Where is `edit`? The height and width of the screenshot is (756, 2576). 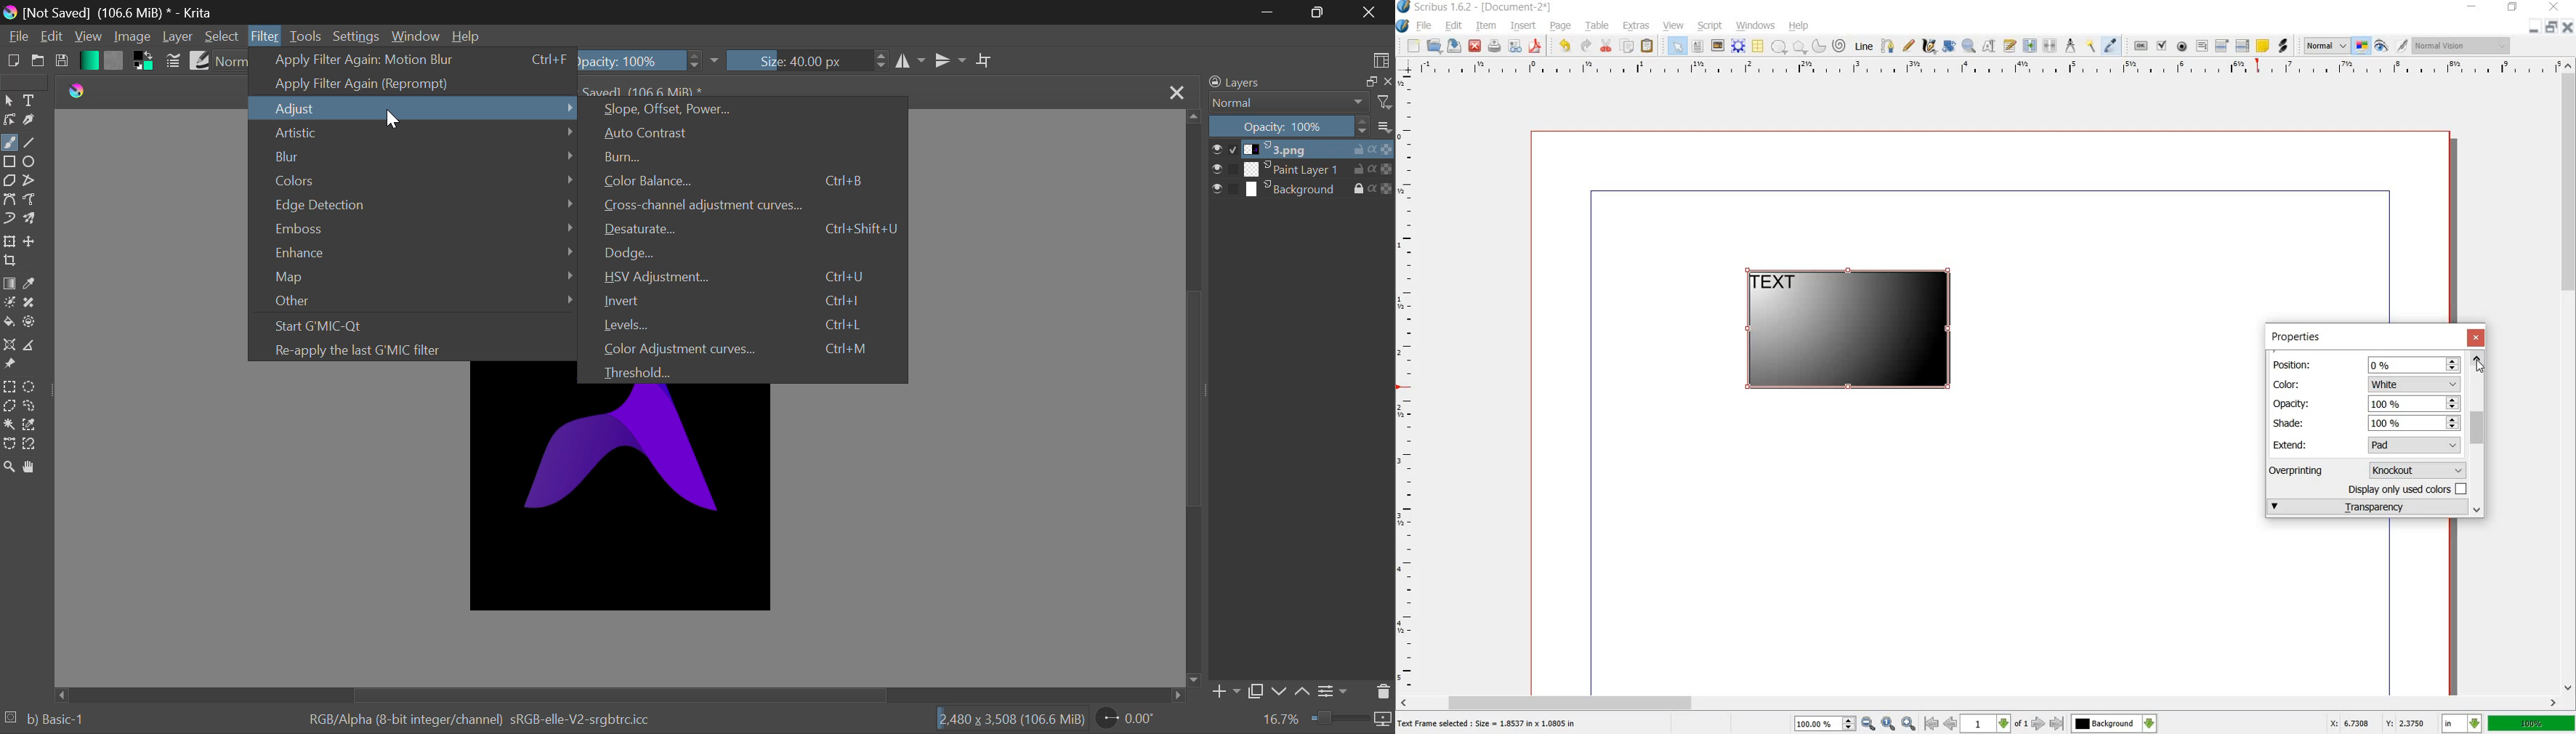
edit is located at coordinates (1454, 26).